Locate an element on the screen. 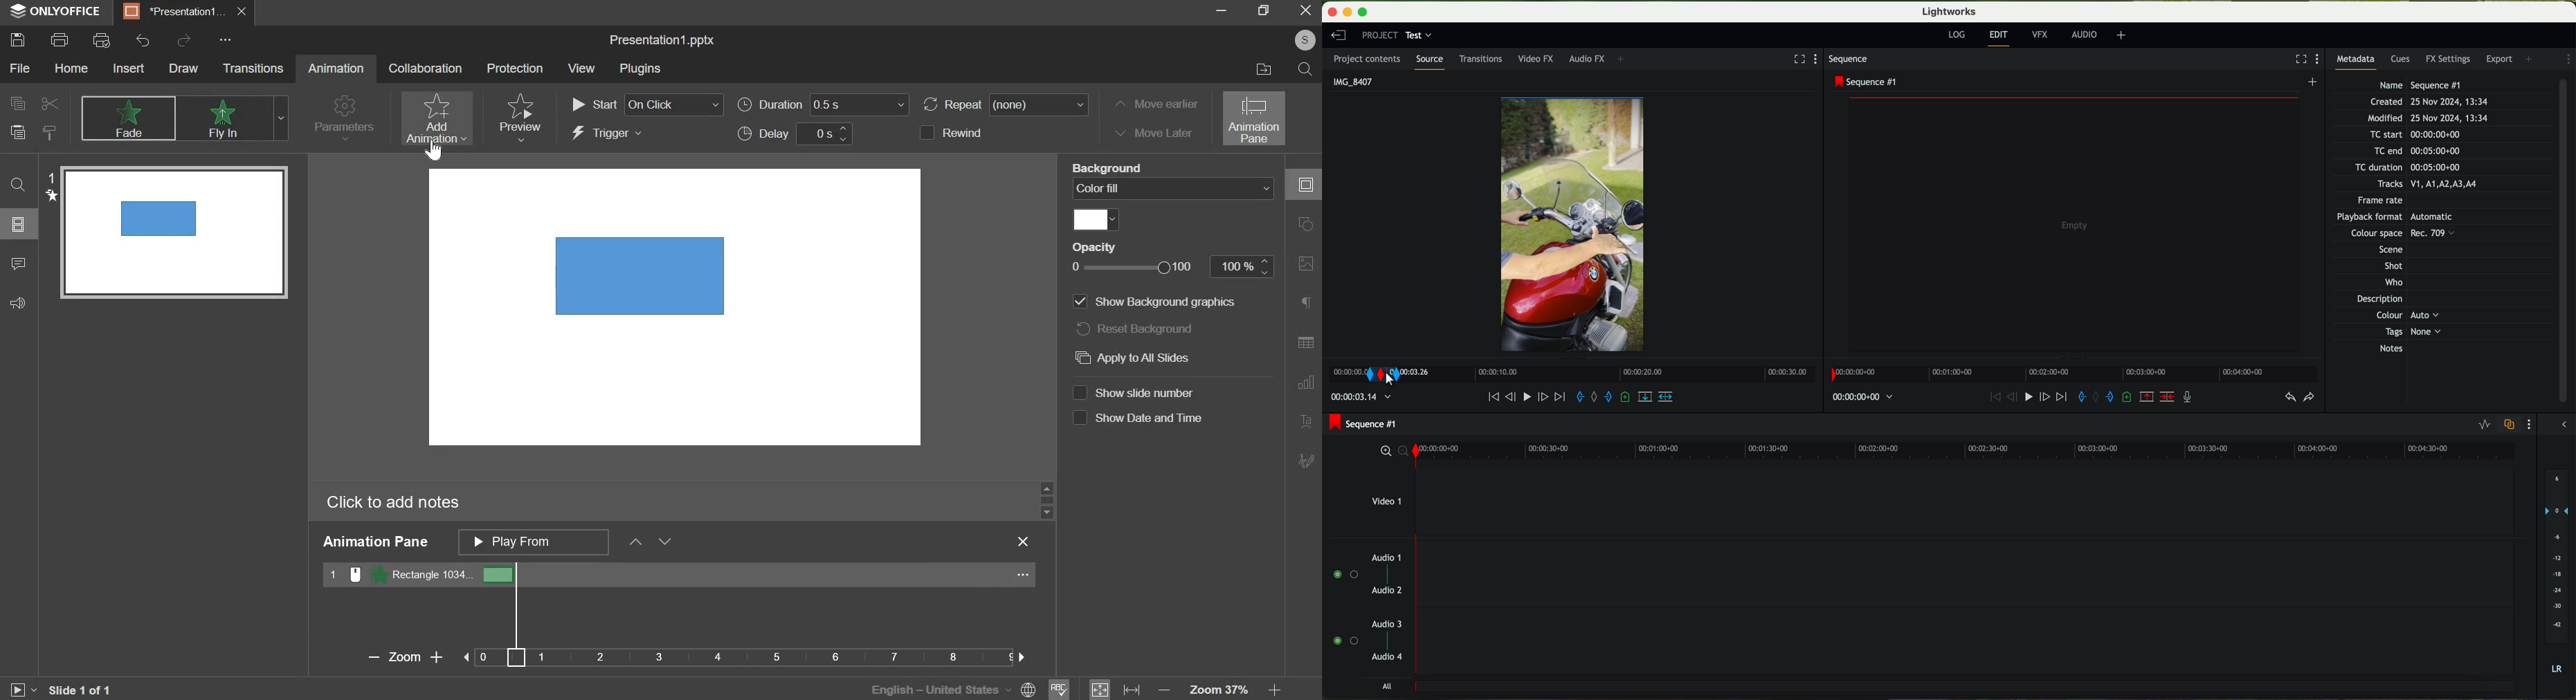 The width and height of the screenshot is (2576, 700). Zoom Out is located at coordinates (371, 657).